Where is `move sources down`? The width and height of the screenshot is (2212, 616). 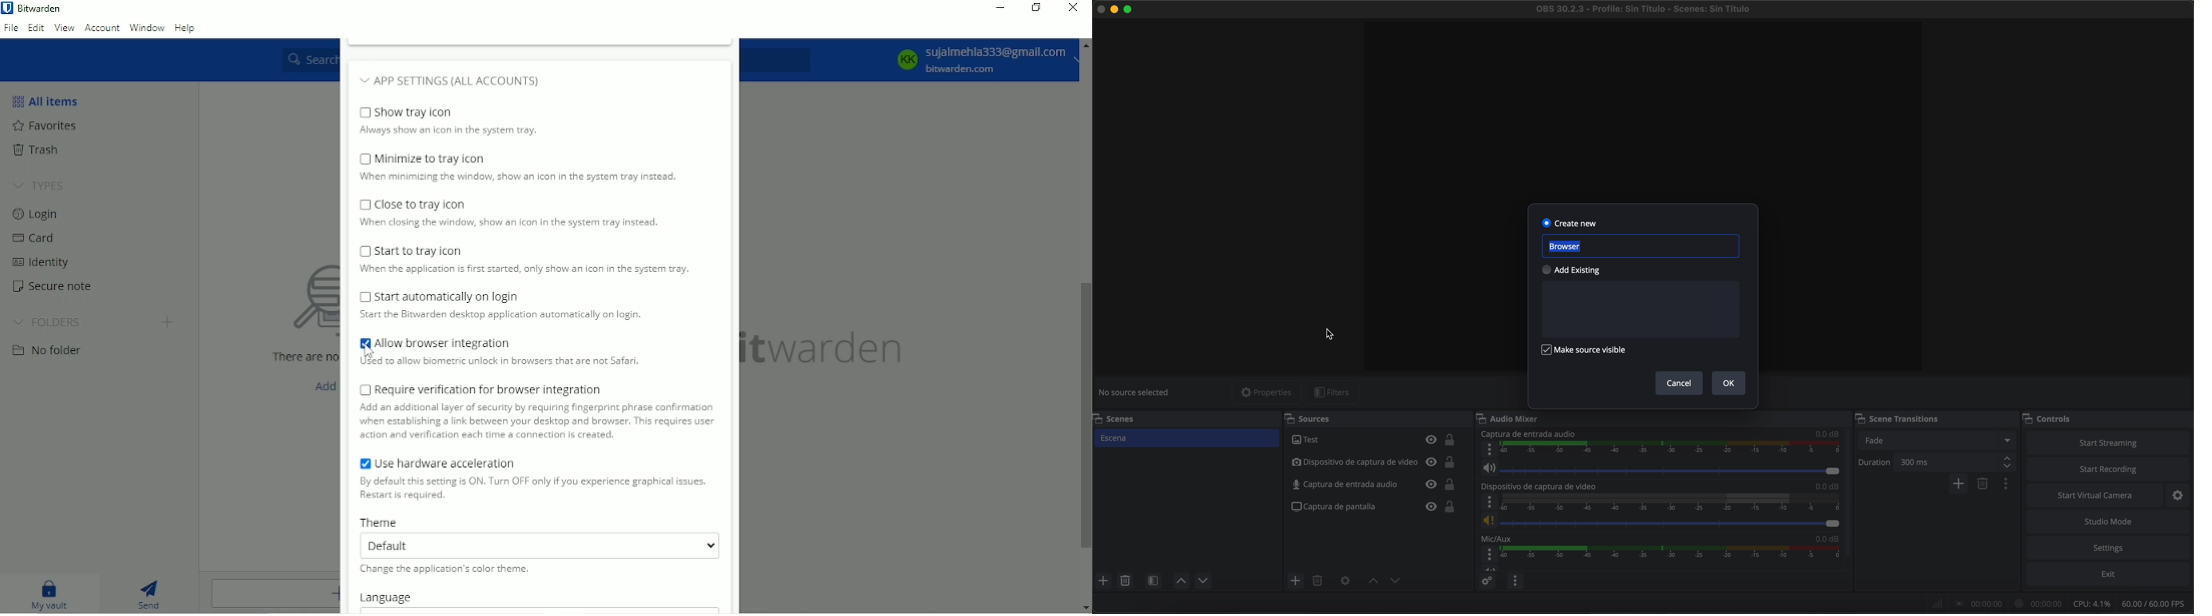 move sources down is located at coordinates (1203, 581).